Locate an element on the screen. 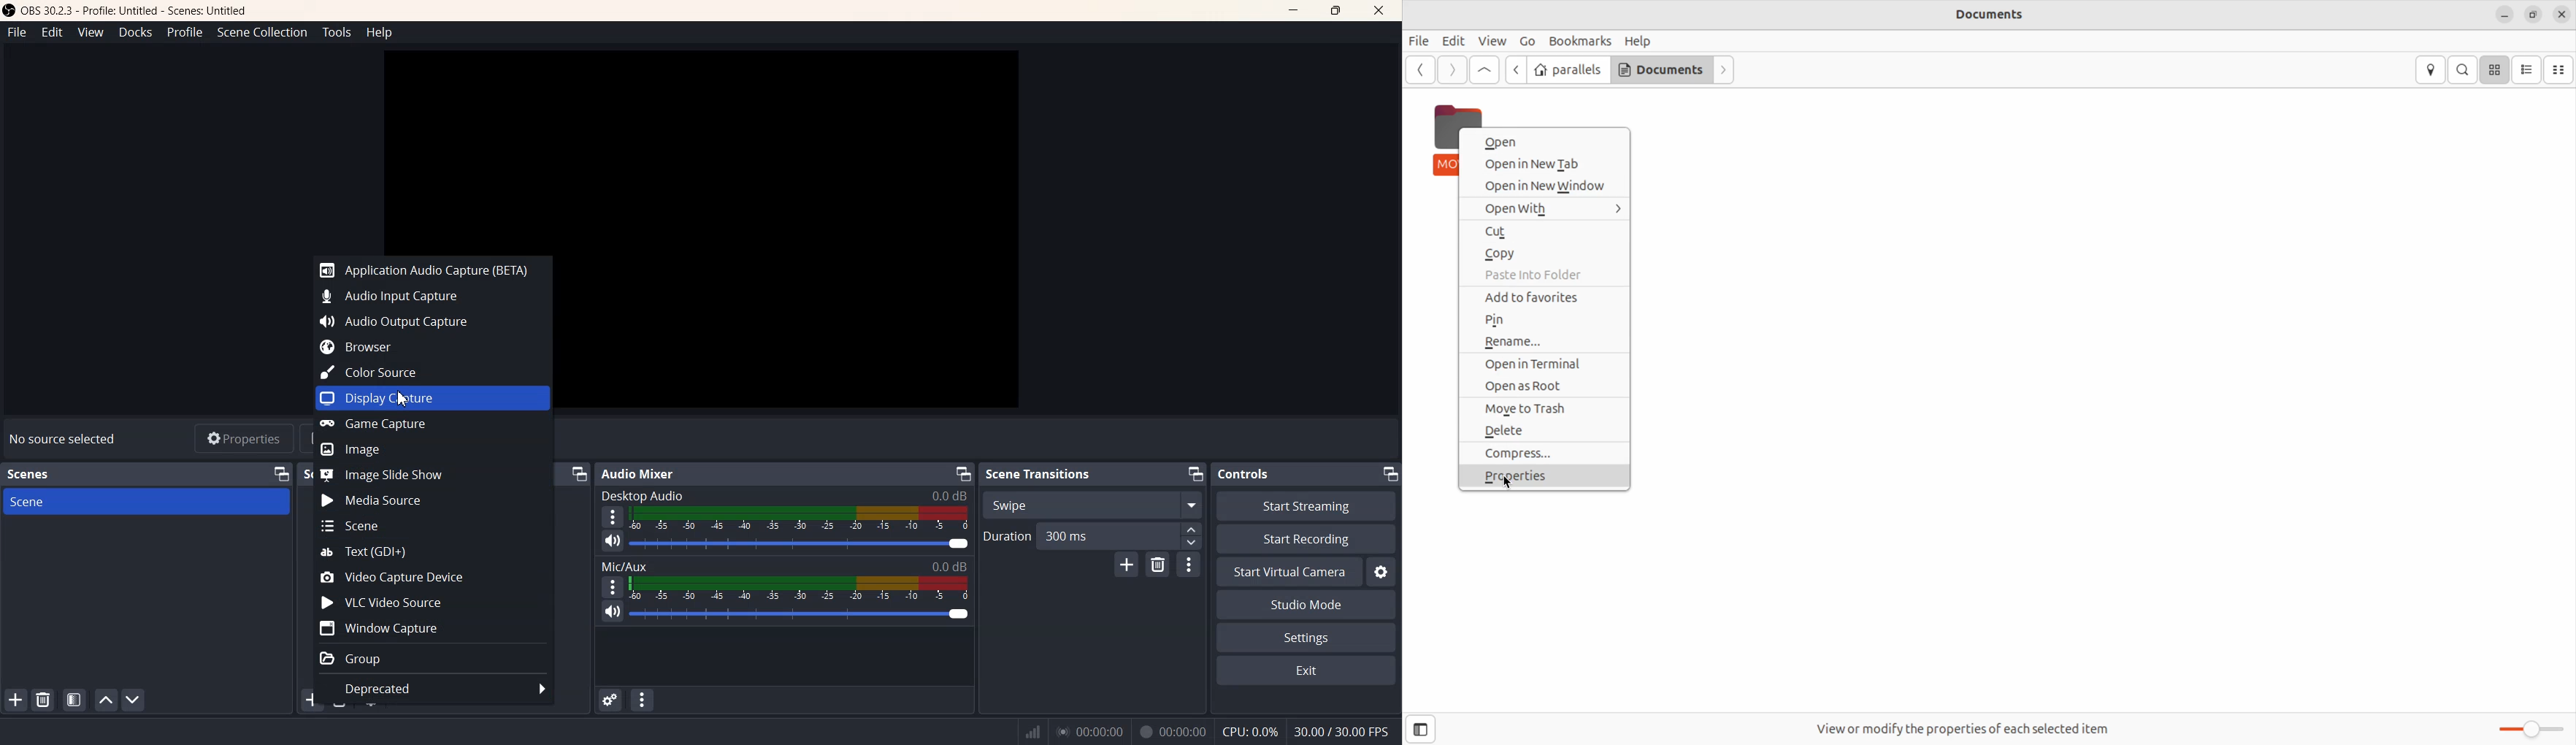 The image size is (2576, 756). Image is located at coordinates (432, 448).